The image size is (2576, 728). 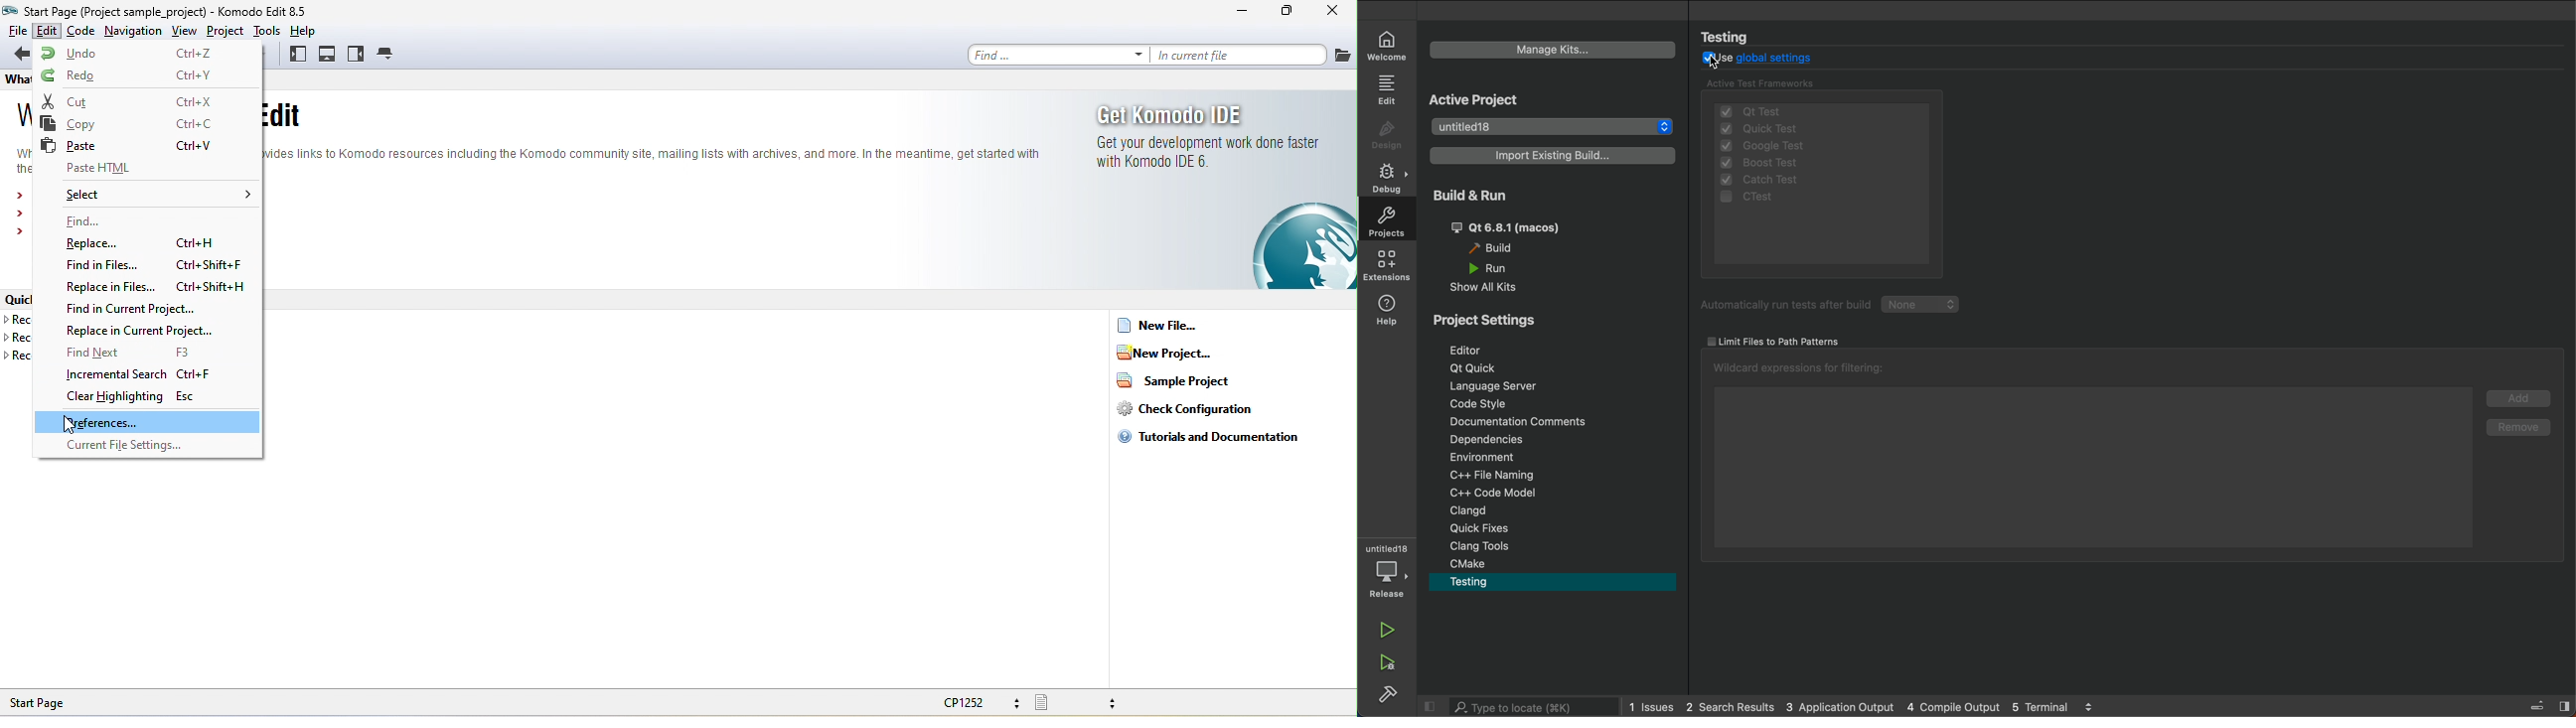 What do you see at coordinates (267, 31) in the screenshot?
I see `tools` at bounding box center [267, 31].